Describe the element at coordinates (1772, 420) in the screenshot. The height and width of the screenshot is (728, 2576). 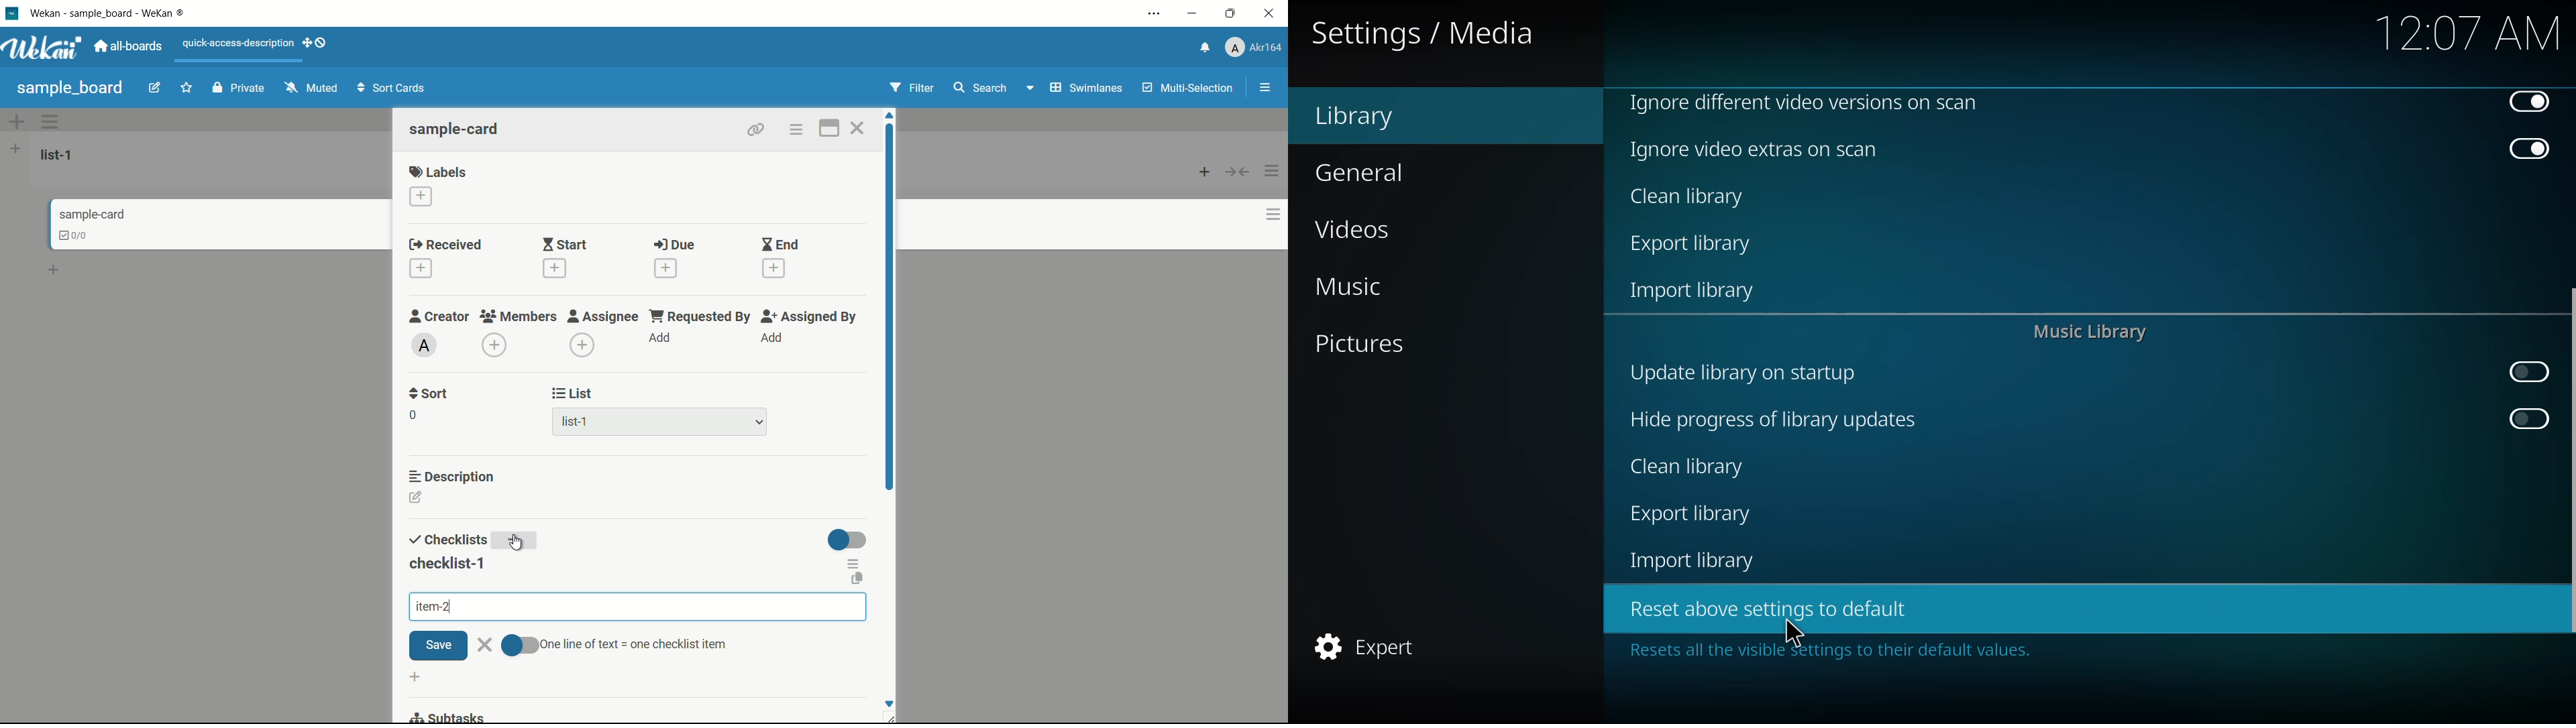
I see `hide progress` at that location.